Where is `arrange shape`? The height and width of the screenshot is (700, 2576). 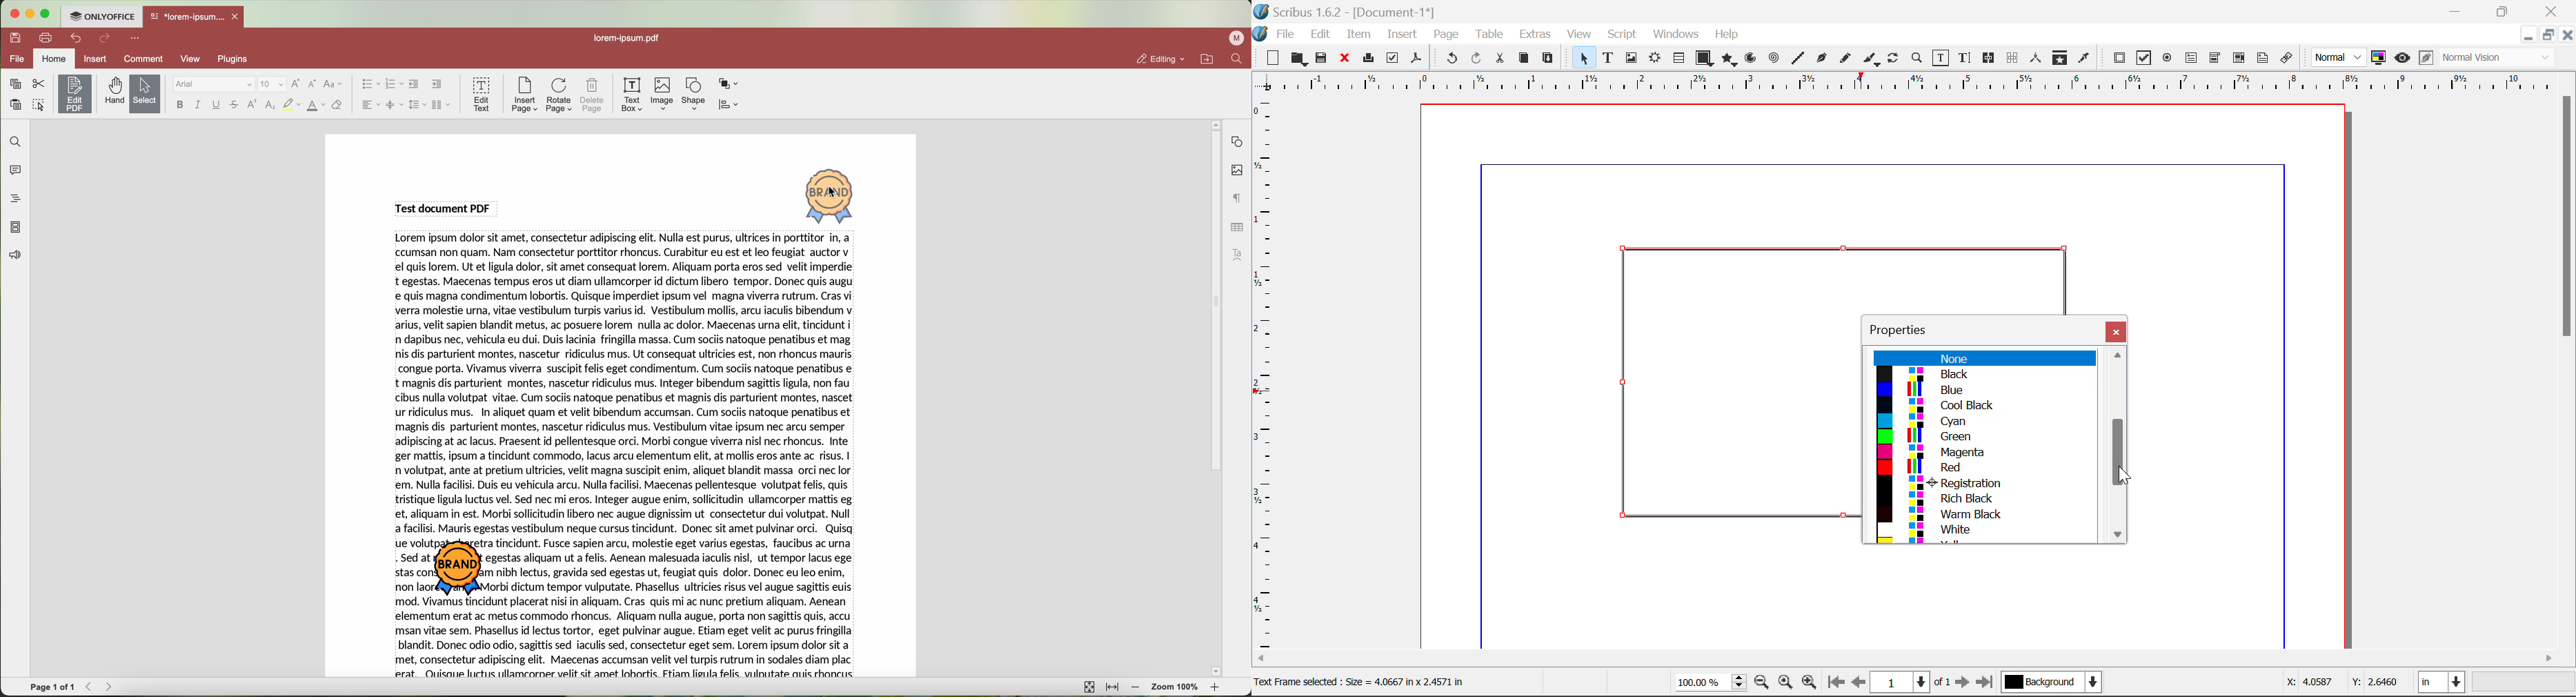
arrange shape is located at coordinates (729, 84).